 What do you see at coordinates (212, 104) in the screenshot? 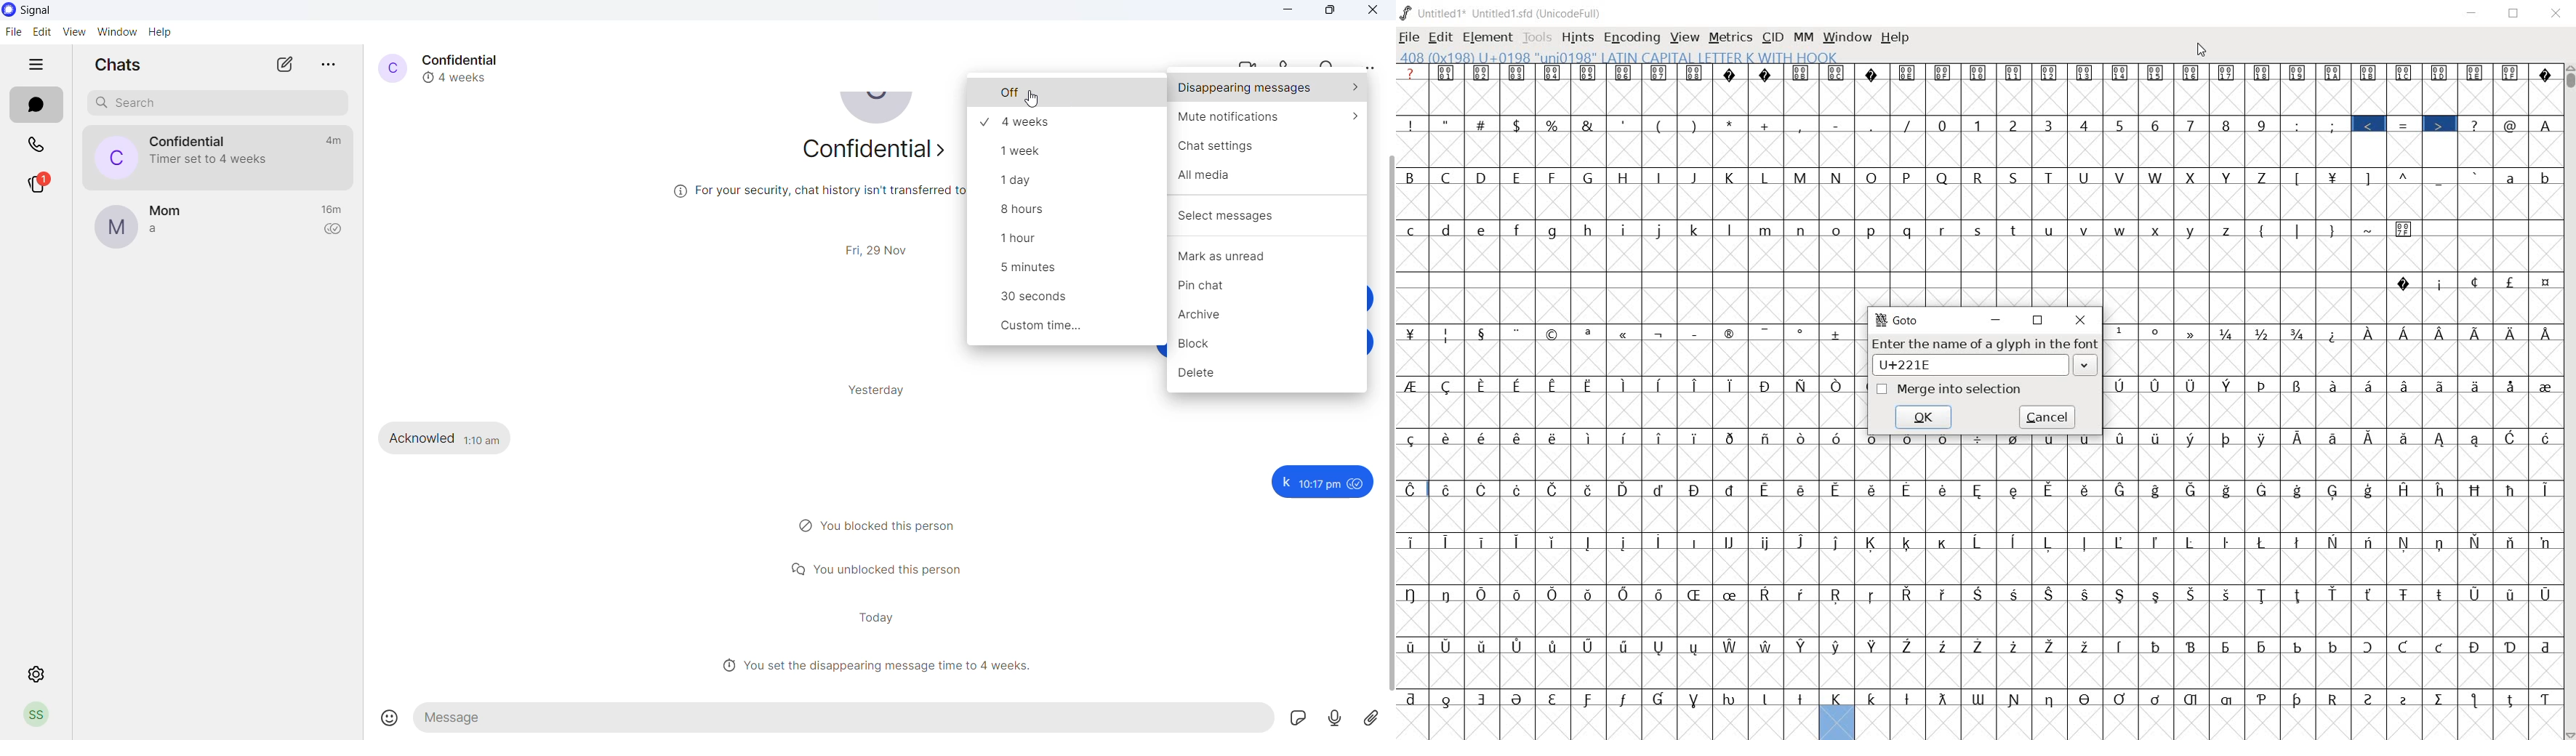
I see `search chat` at bounding box center [212, 104].